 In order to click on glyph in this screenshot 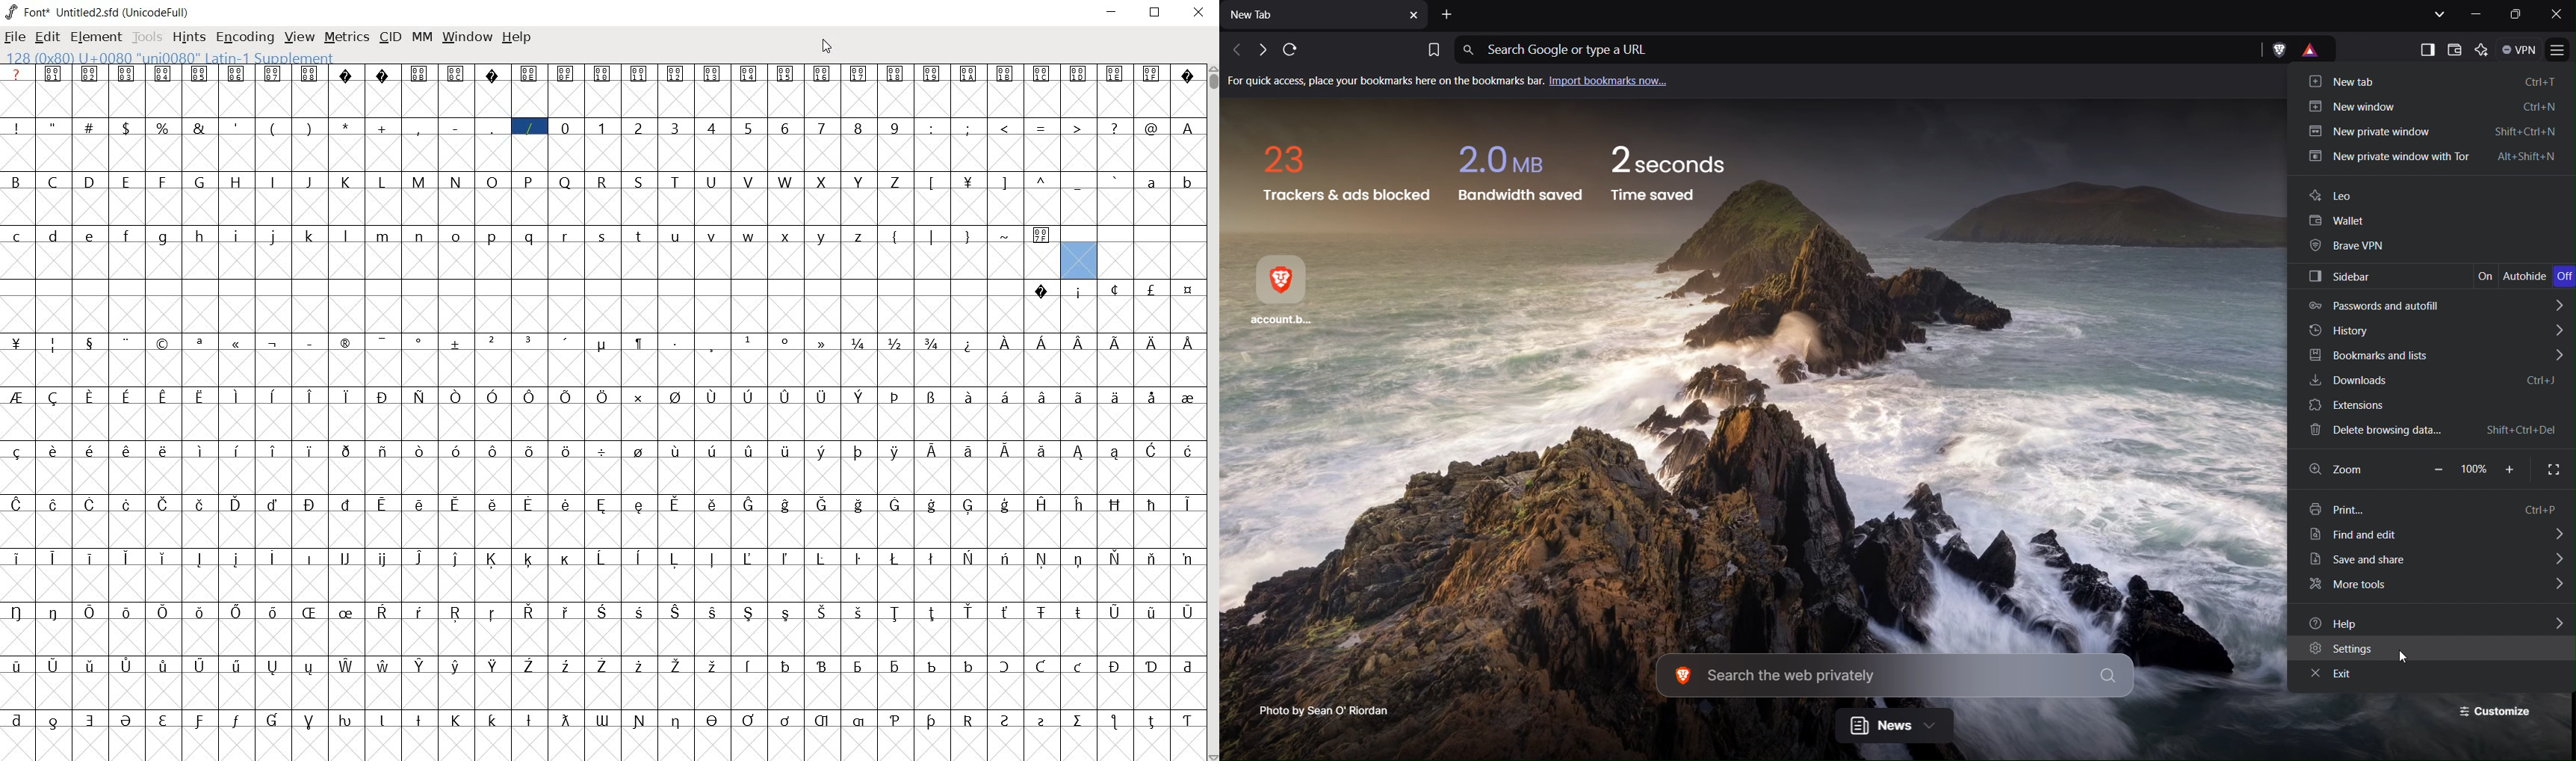, I will do `click(858, 128)`.